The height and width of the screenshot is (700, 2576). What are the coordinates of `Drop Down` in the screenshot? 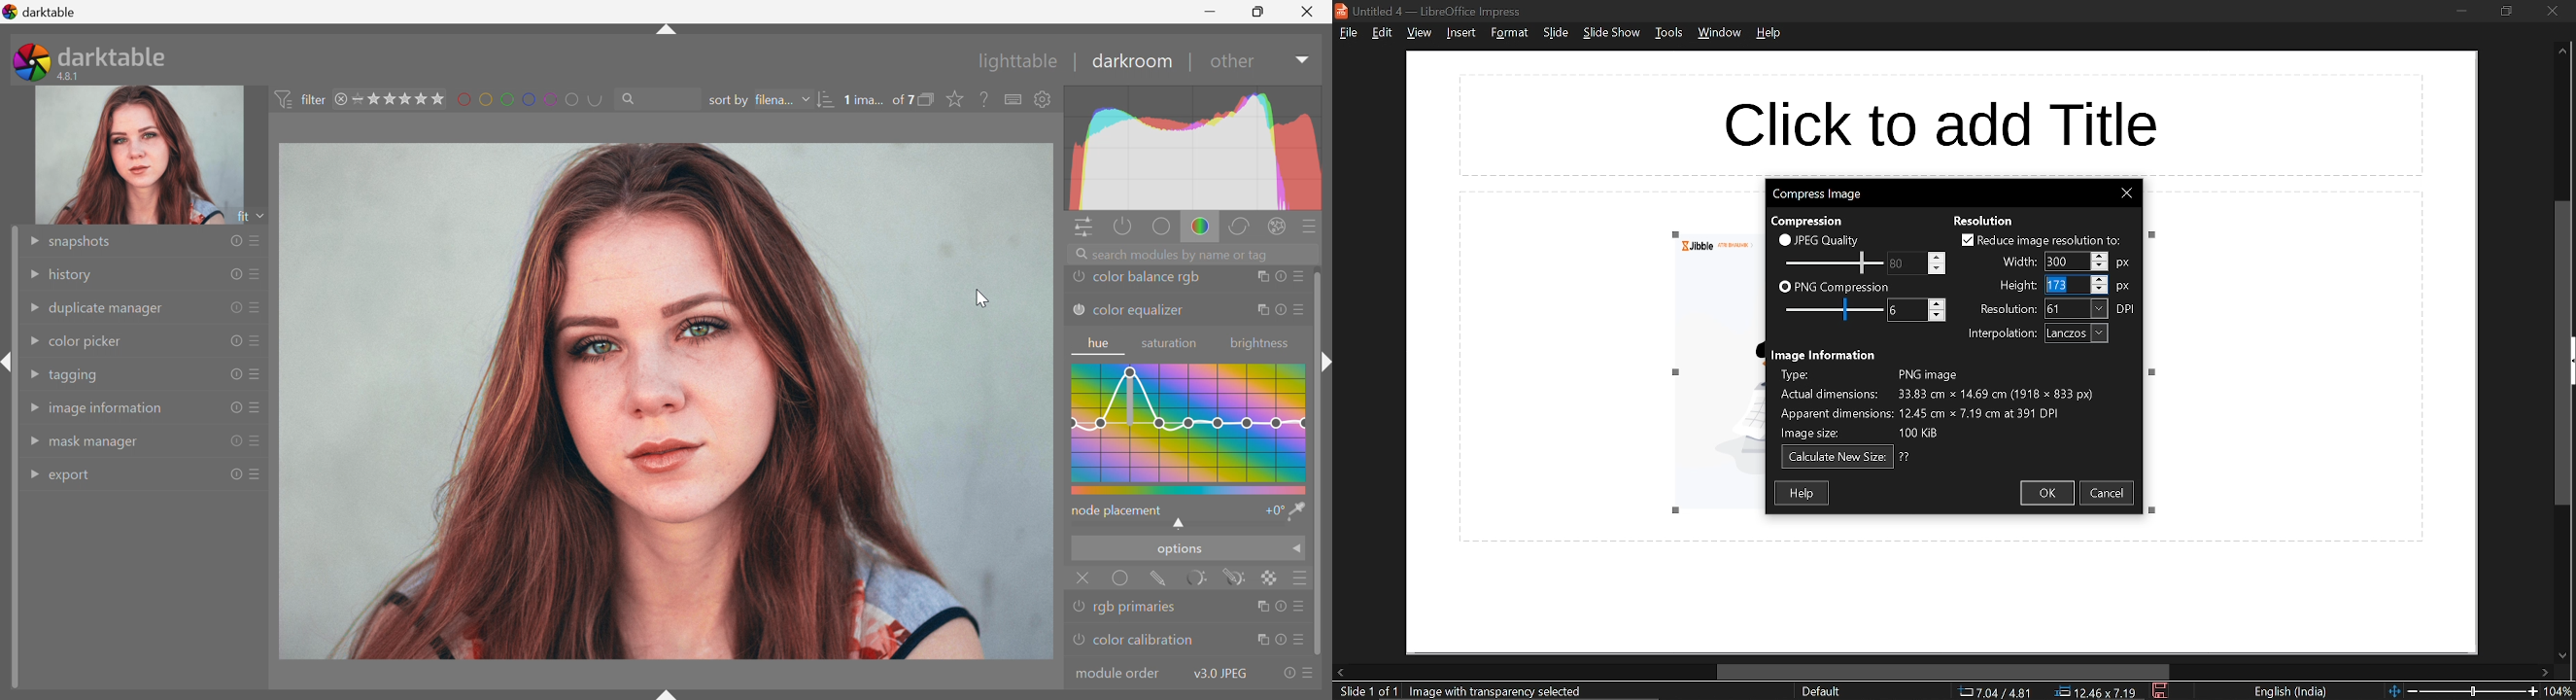 It's located at (32, 272).